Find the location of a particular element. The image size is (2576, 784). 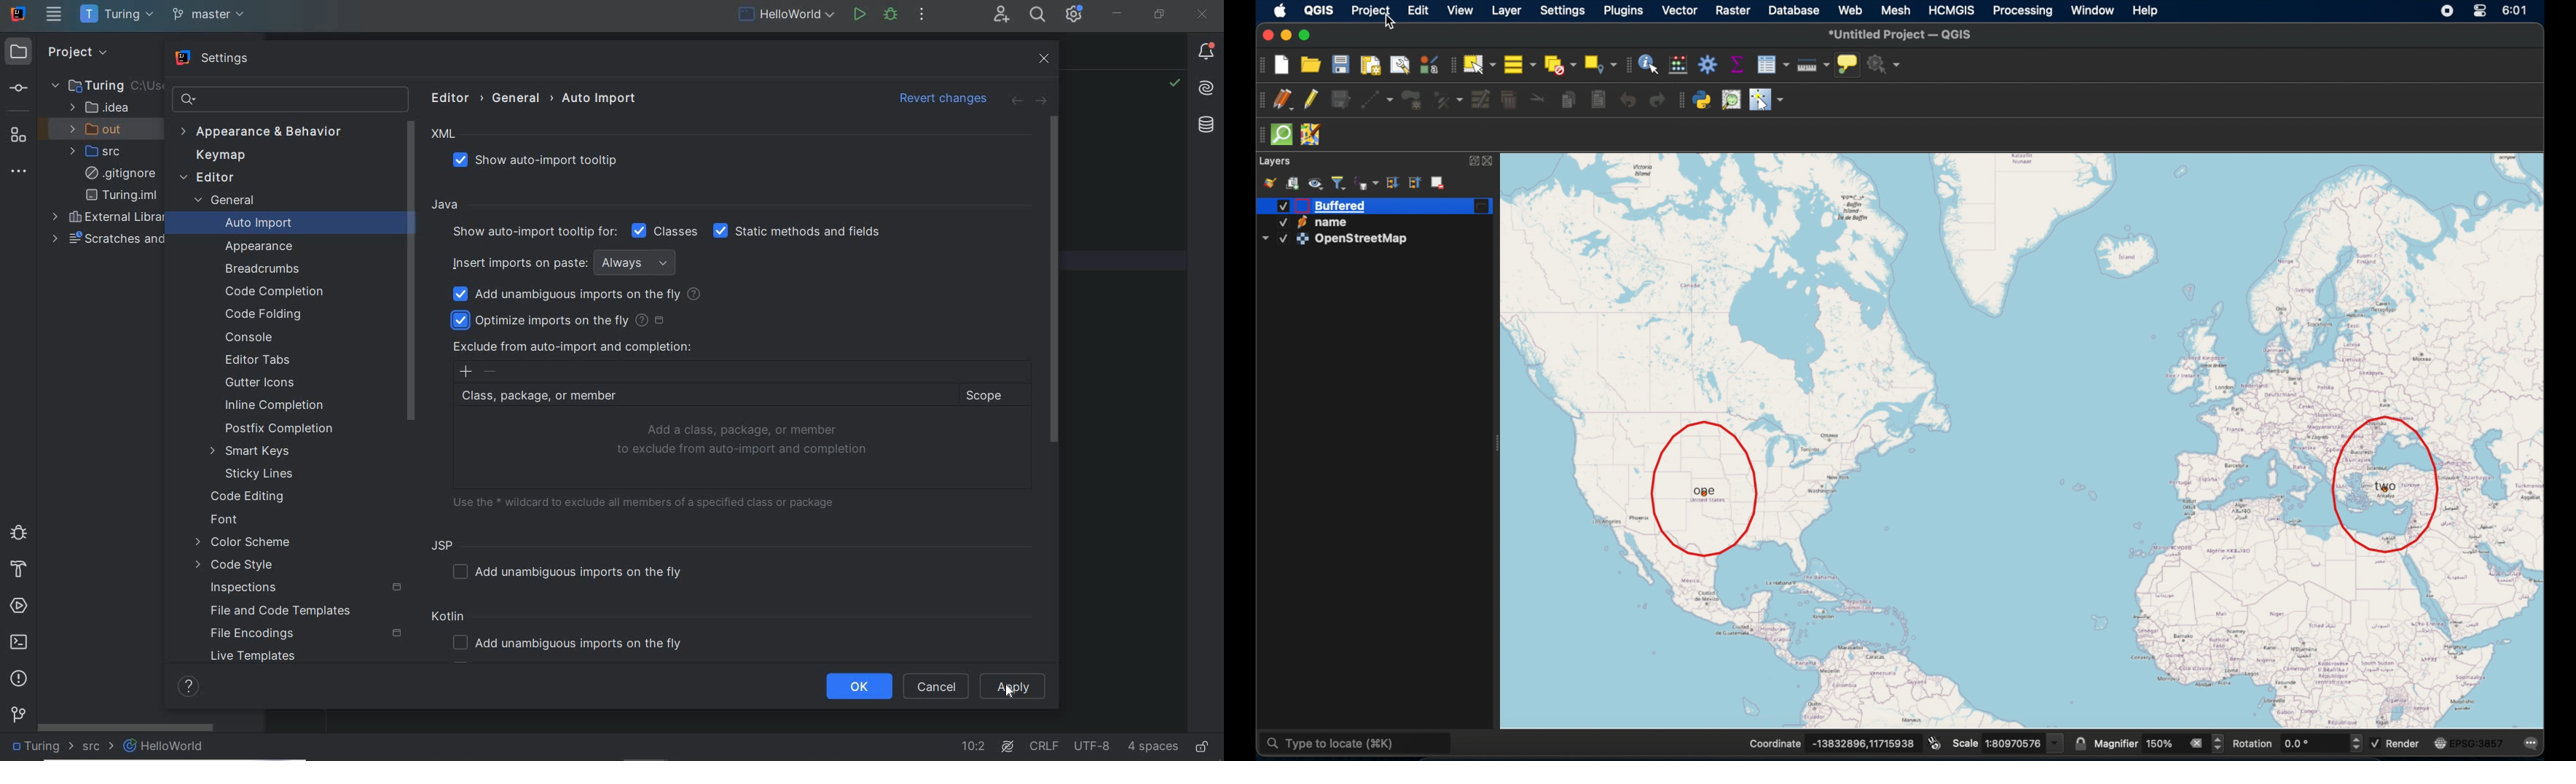

identify features is located at coordinates (1648, 64).